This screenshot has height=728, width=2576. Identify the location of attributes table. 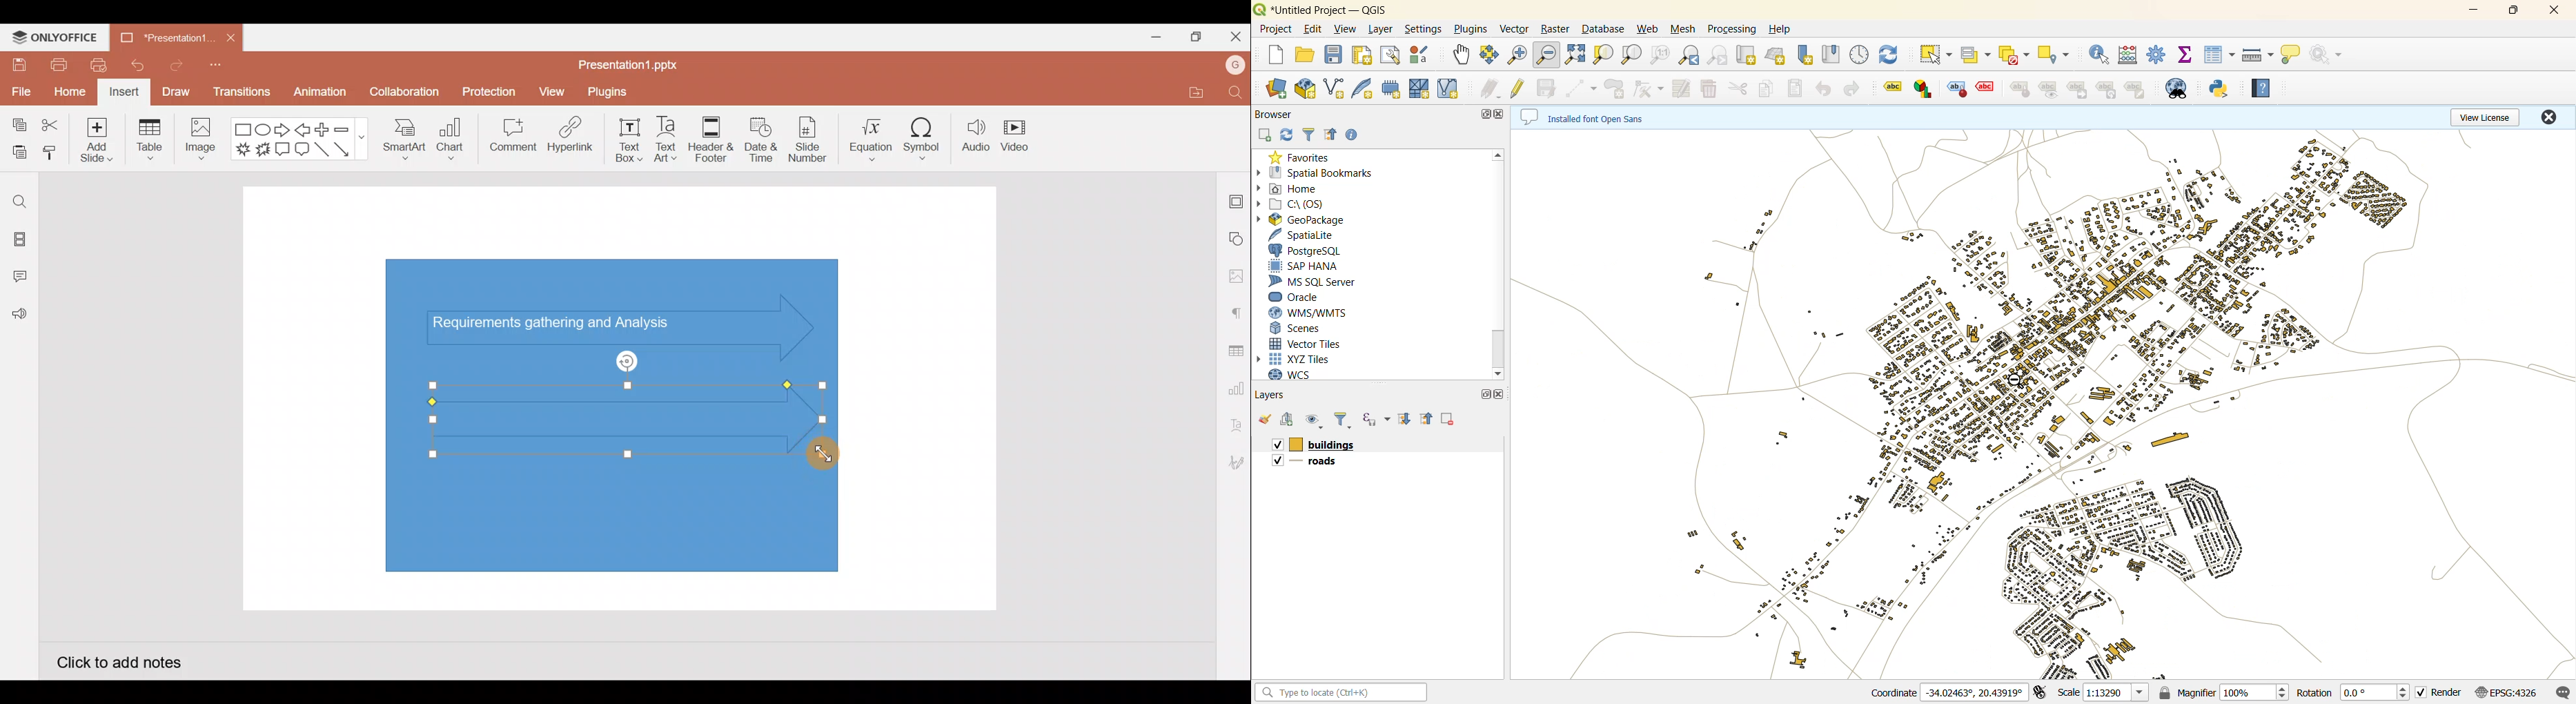
(2219, 55).